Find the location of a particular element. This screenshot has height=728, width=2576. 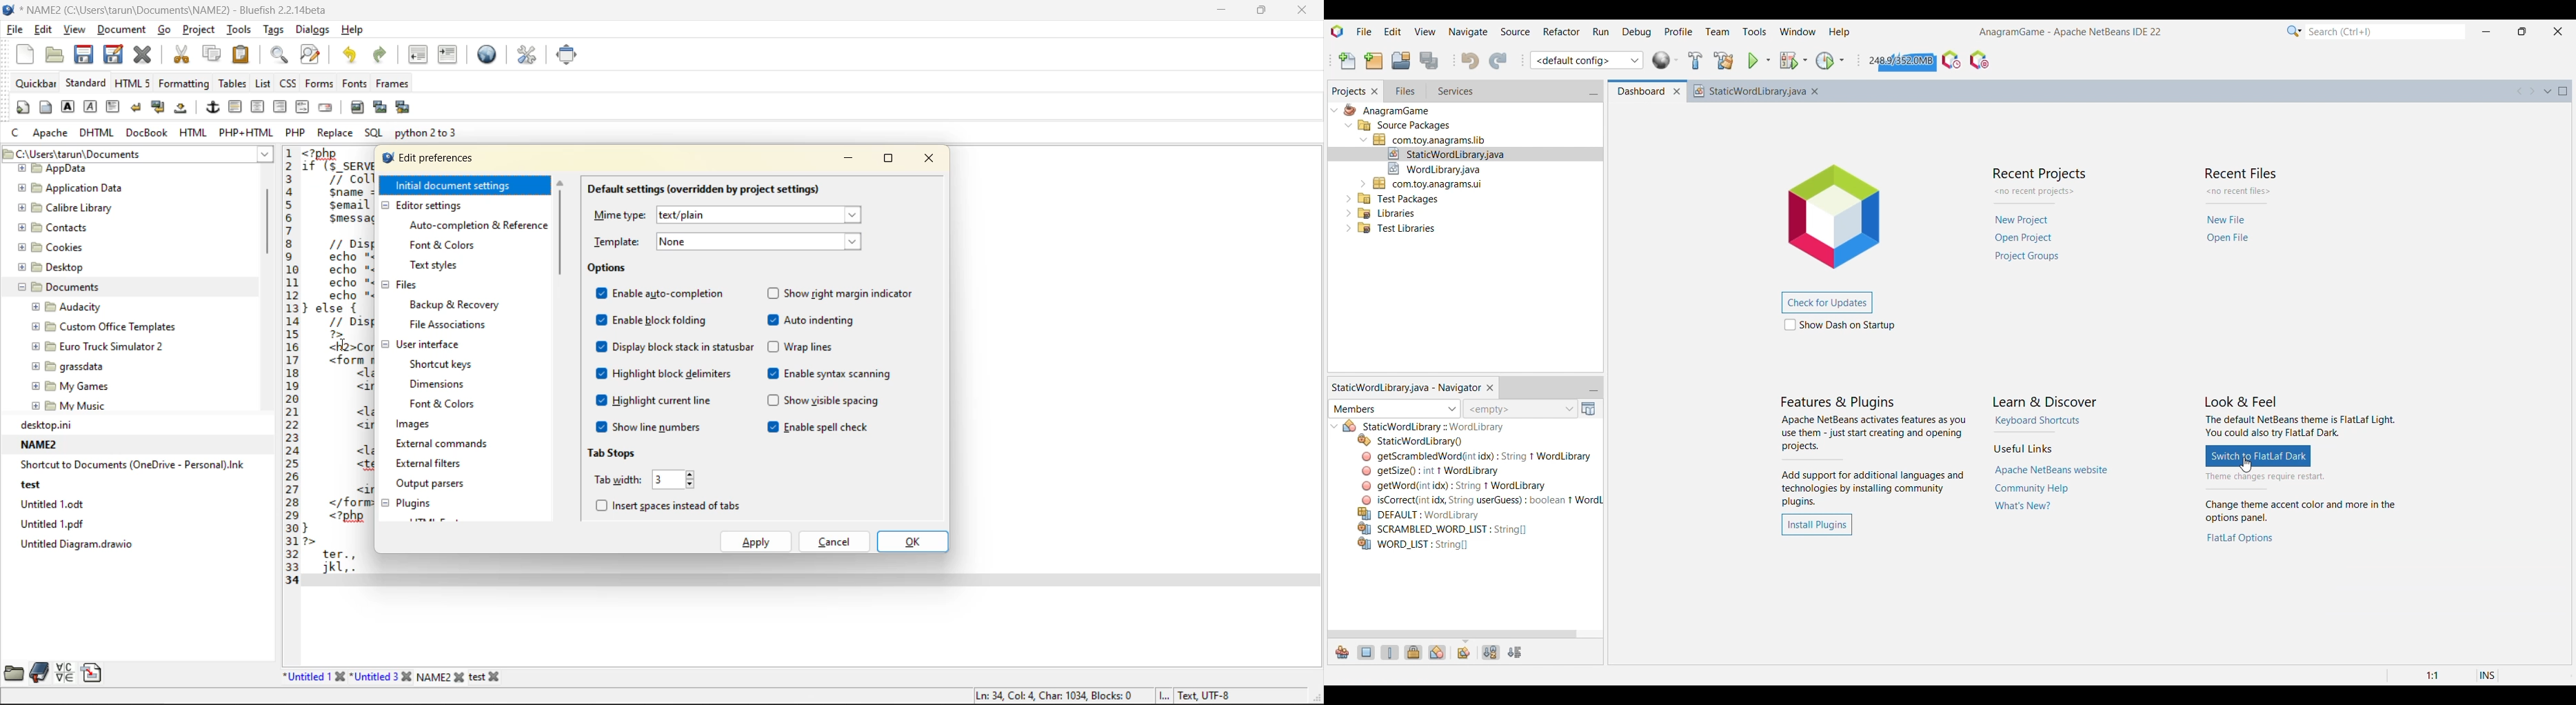

undo is located at coordinates (350, 53).